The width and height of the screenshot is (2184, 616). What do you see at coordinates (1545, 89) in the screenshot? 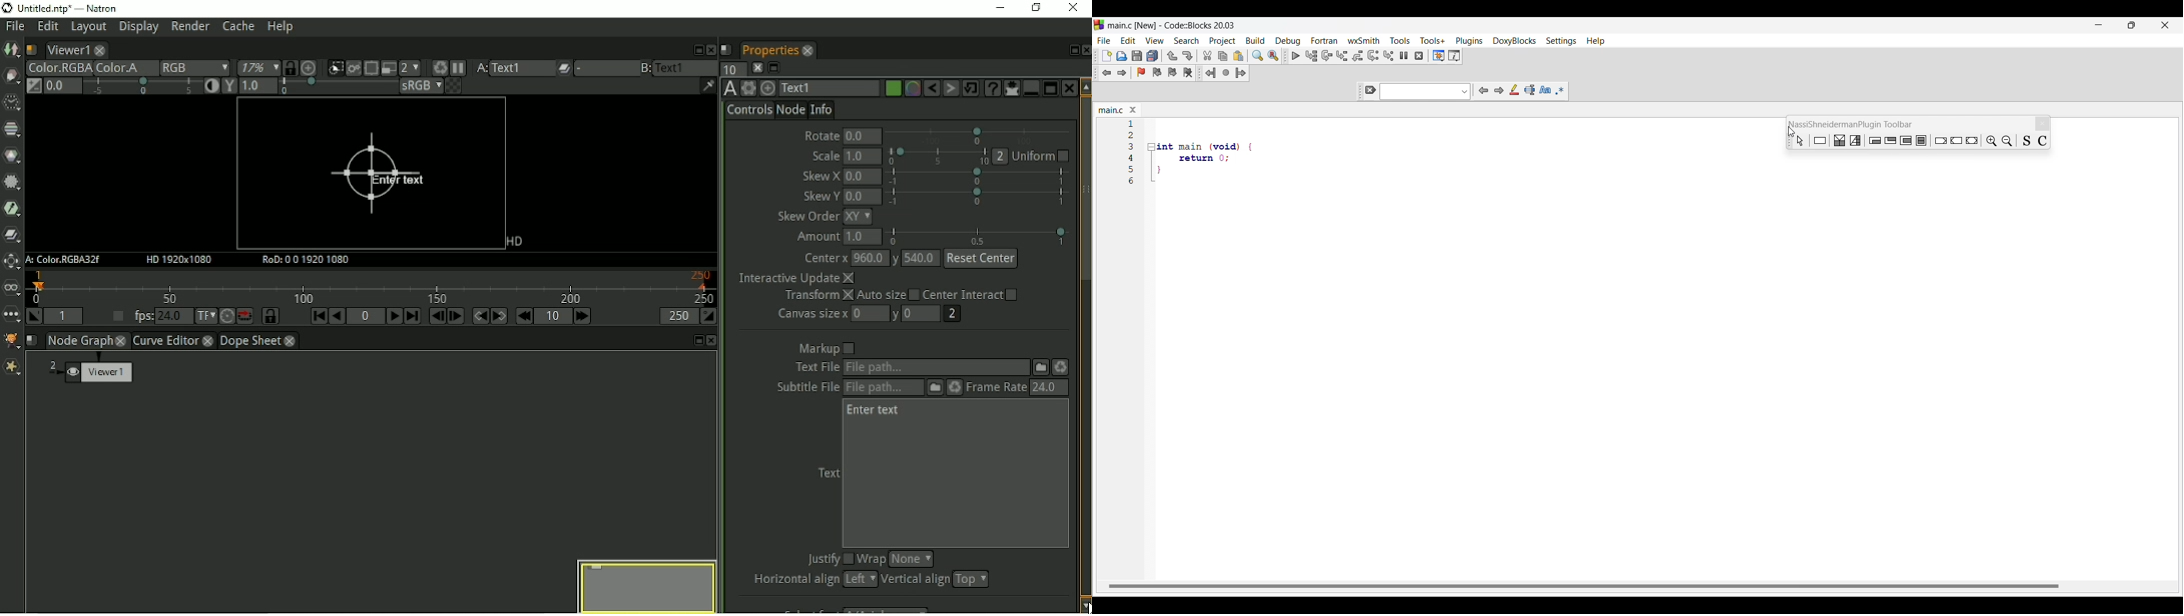
I see `Match case` at bounding box center [1545, 89].